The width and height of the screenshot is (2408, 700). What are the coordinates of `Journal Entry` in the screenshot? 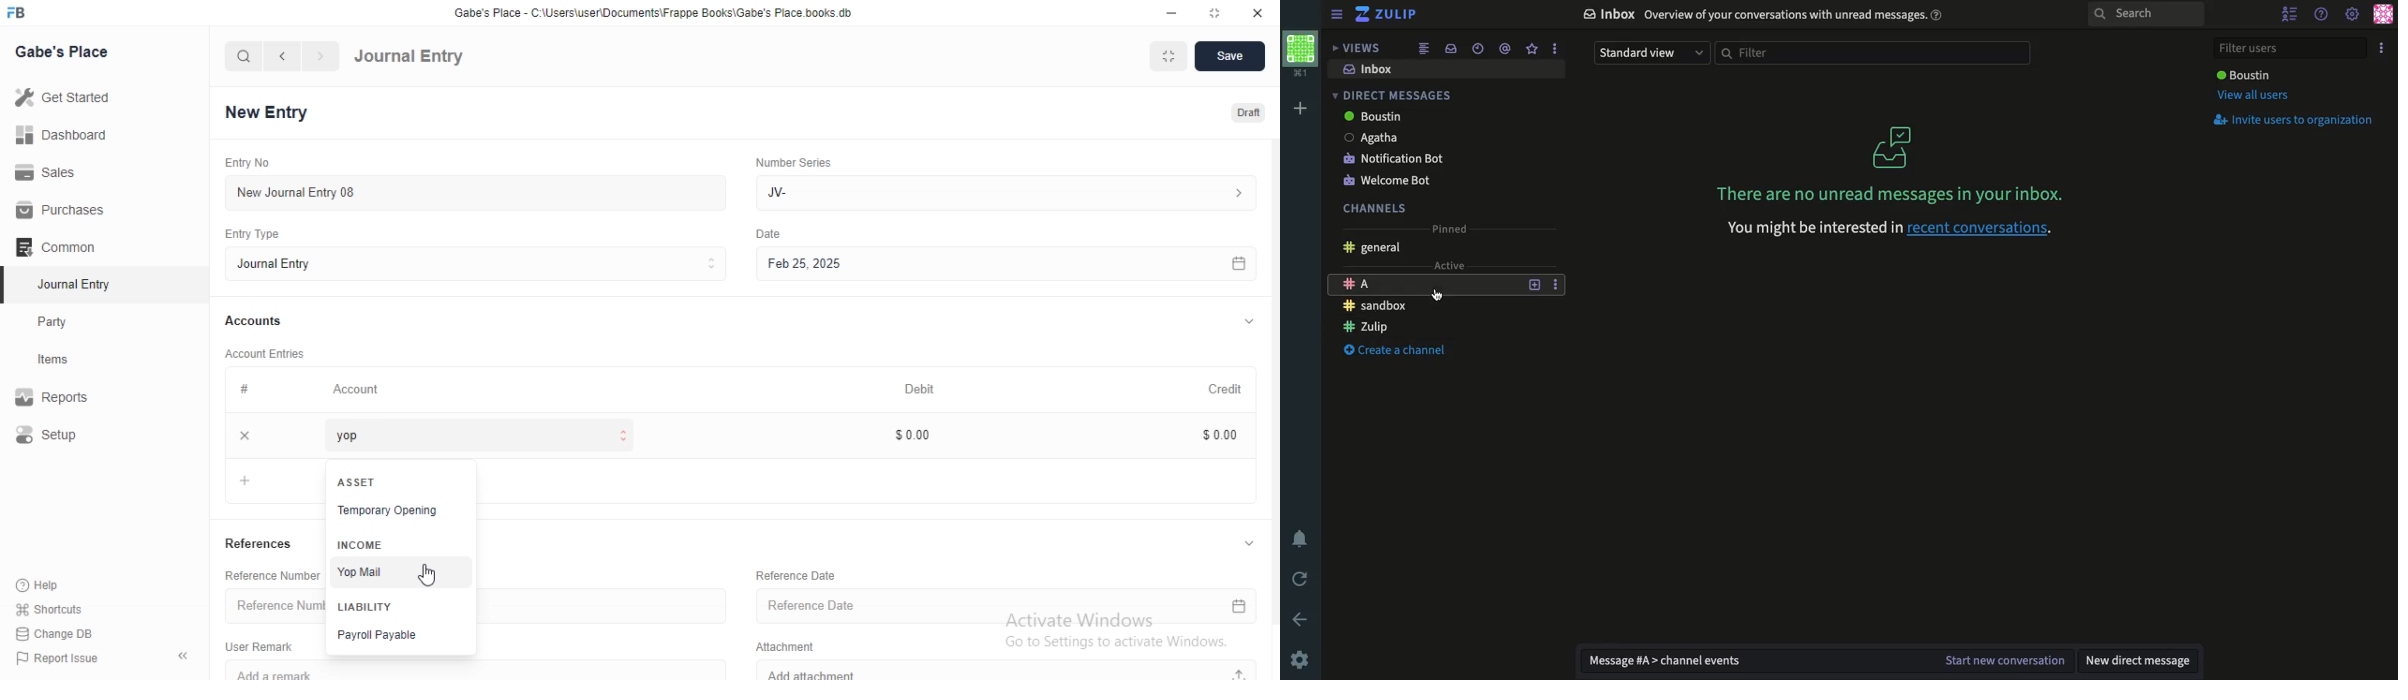 It's located at (410, 57).